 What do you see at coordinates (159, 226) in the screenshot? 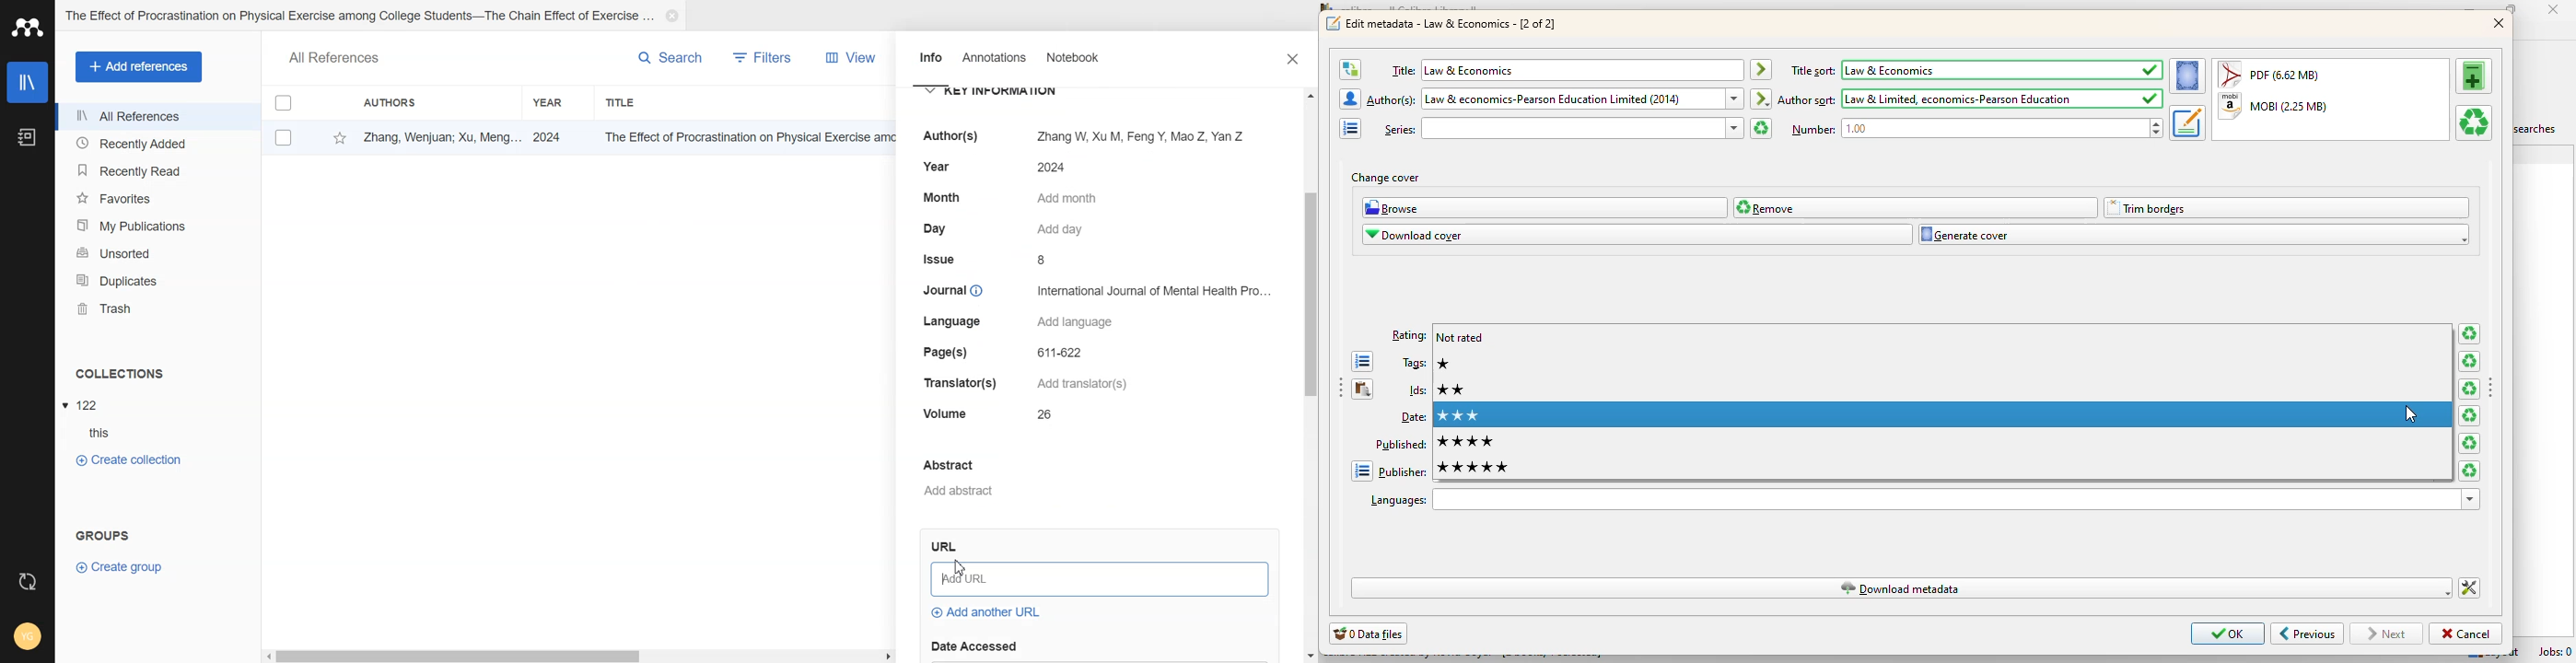
I see `My Publication` at bounding box center [159, 226].